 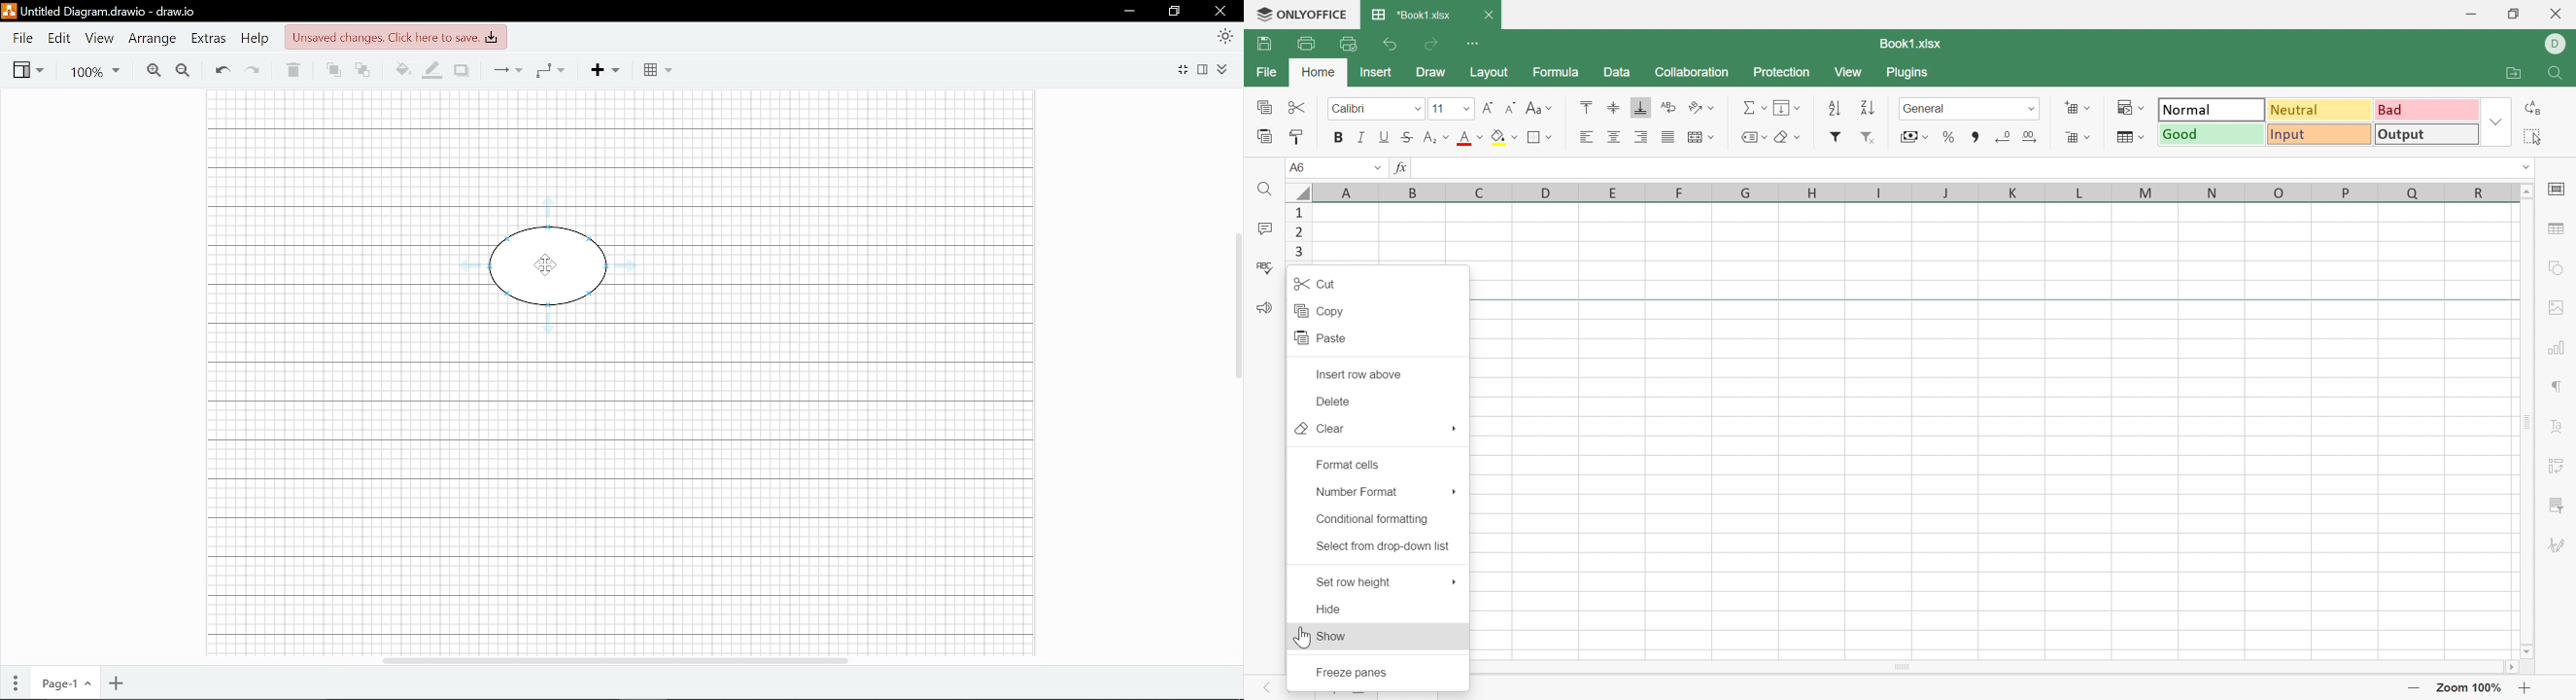 I want to click on Cut, so click(x=1315, y=287).